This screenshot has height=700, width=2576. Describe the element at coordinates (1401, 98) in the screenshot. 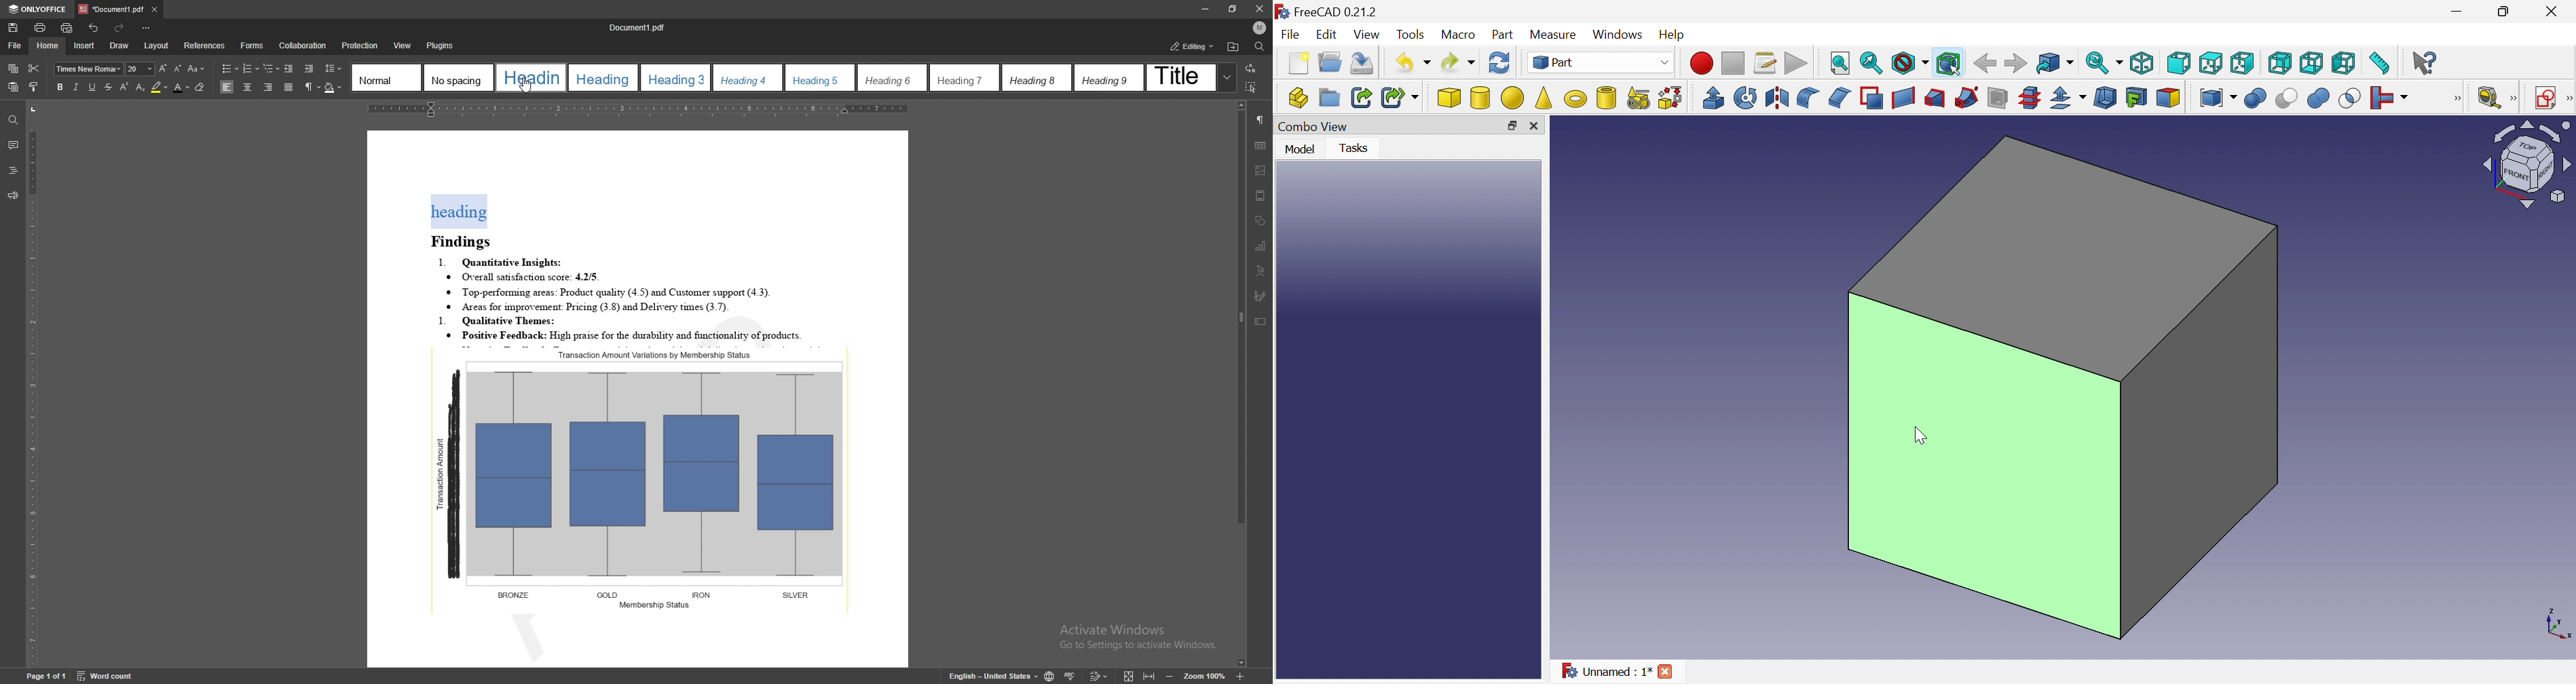

I see `Make sub-link` at that location.